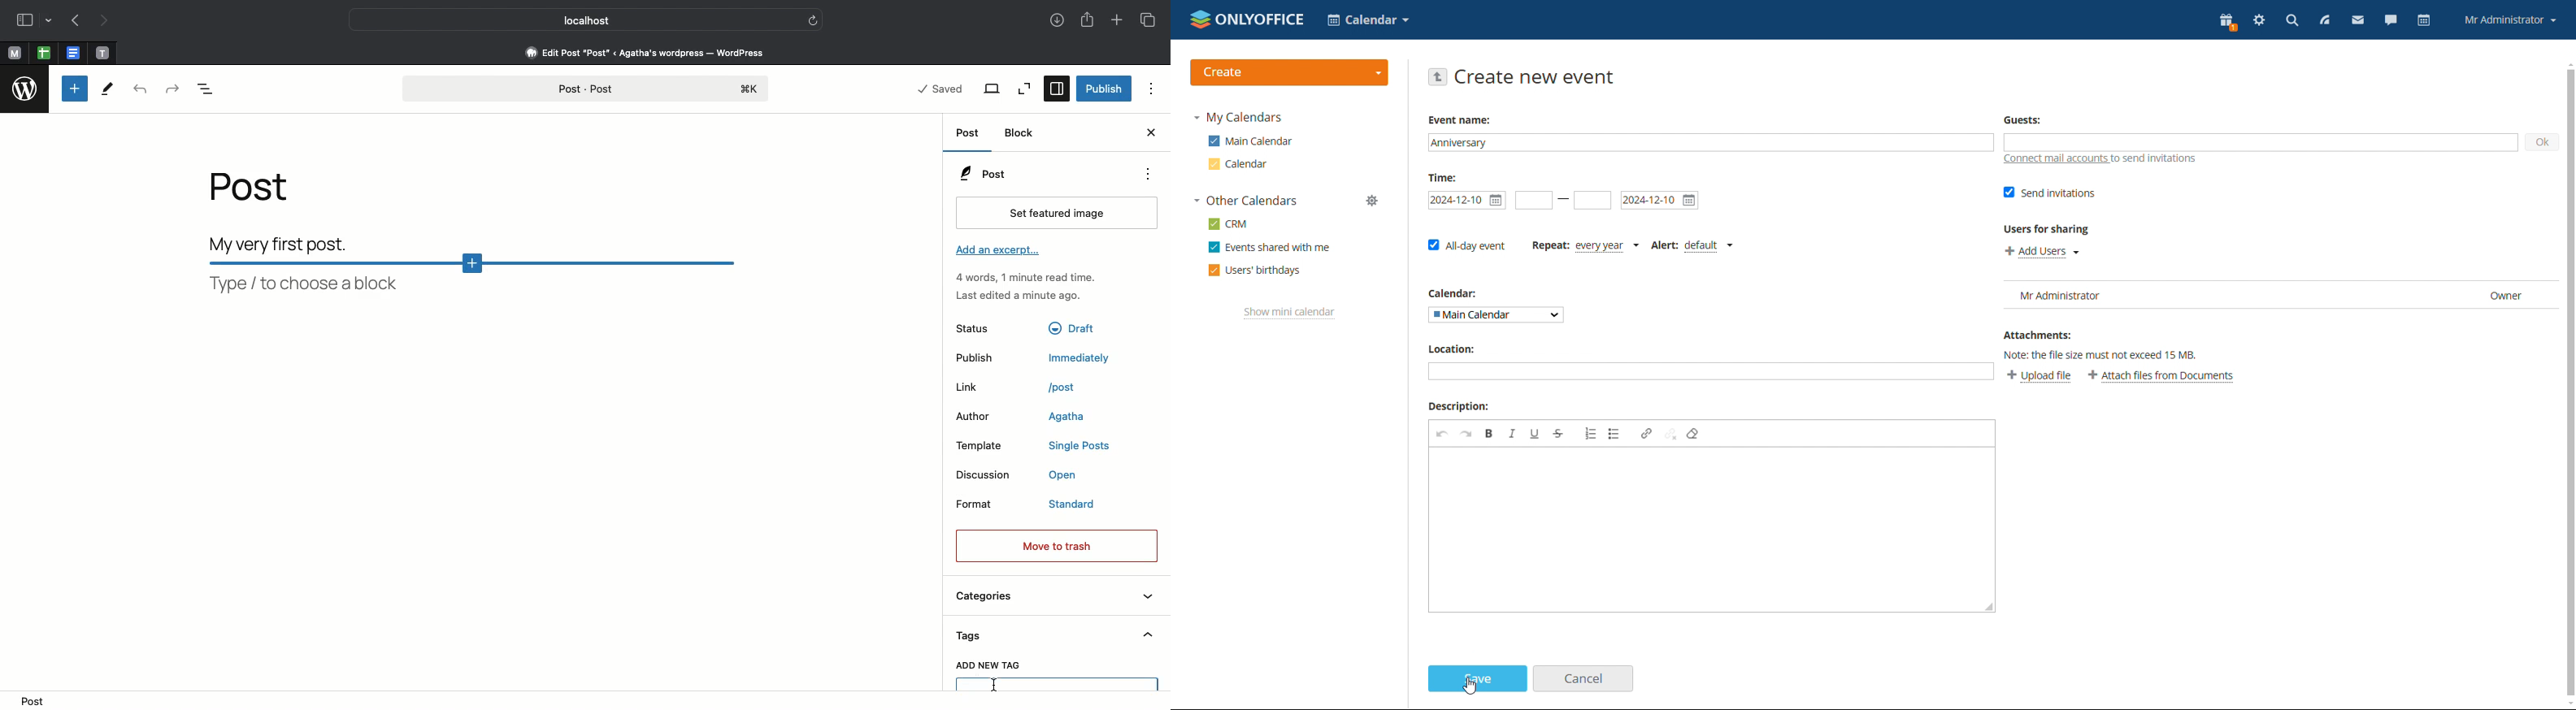 Image resolution: width=2576 pixels, height=728 pixels. Describe the element at coordinates (260, 192) in the screenshot. I see `Post` at that location.